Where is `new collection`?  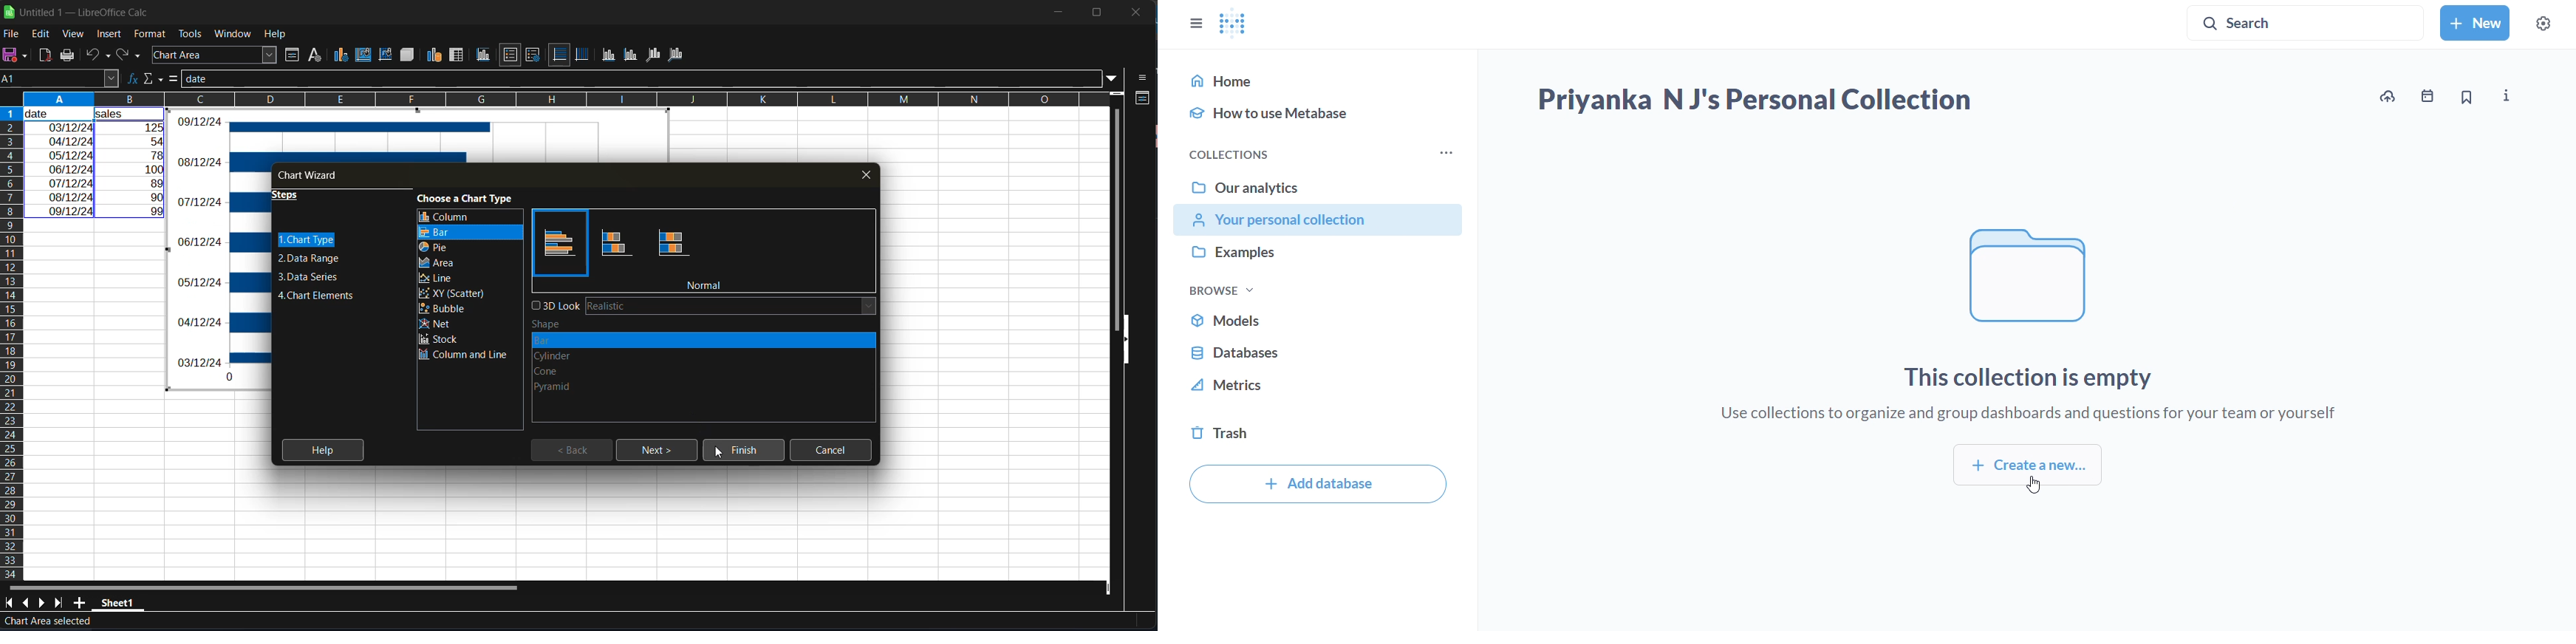 new collection is located at coordinates (2476, 23).